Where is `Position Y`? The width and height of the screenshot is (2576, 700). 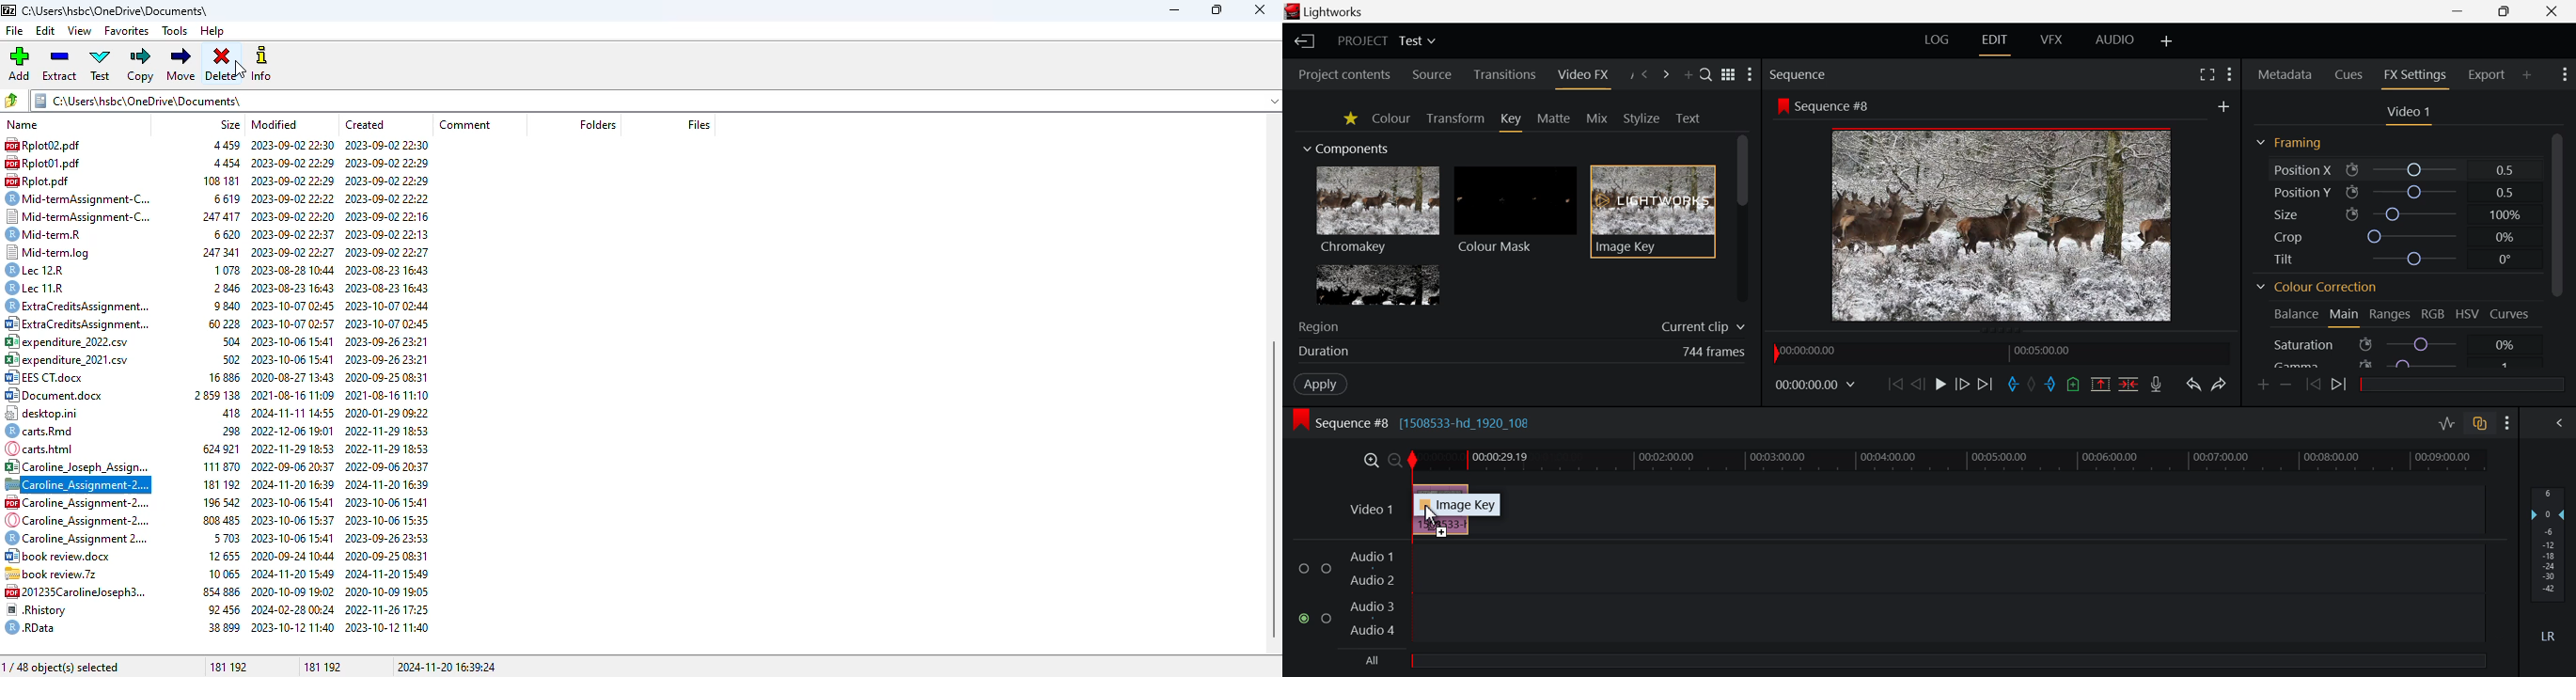
Position Y is located at coordinates (2417, 194).